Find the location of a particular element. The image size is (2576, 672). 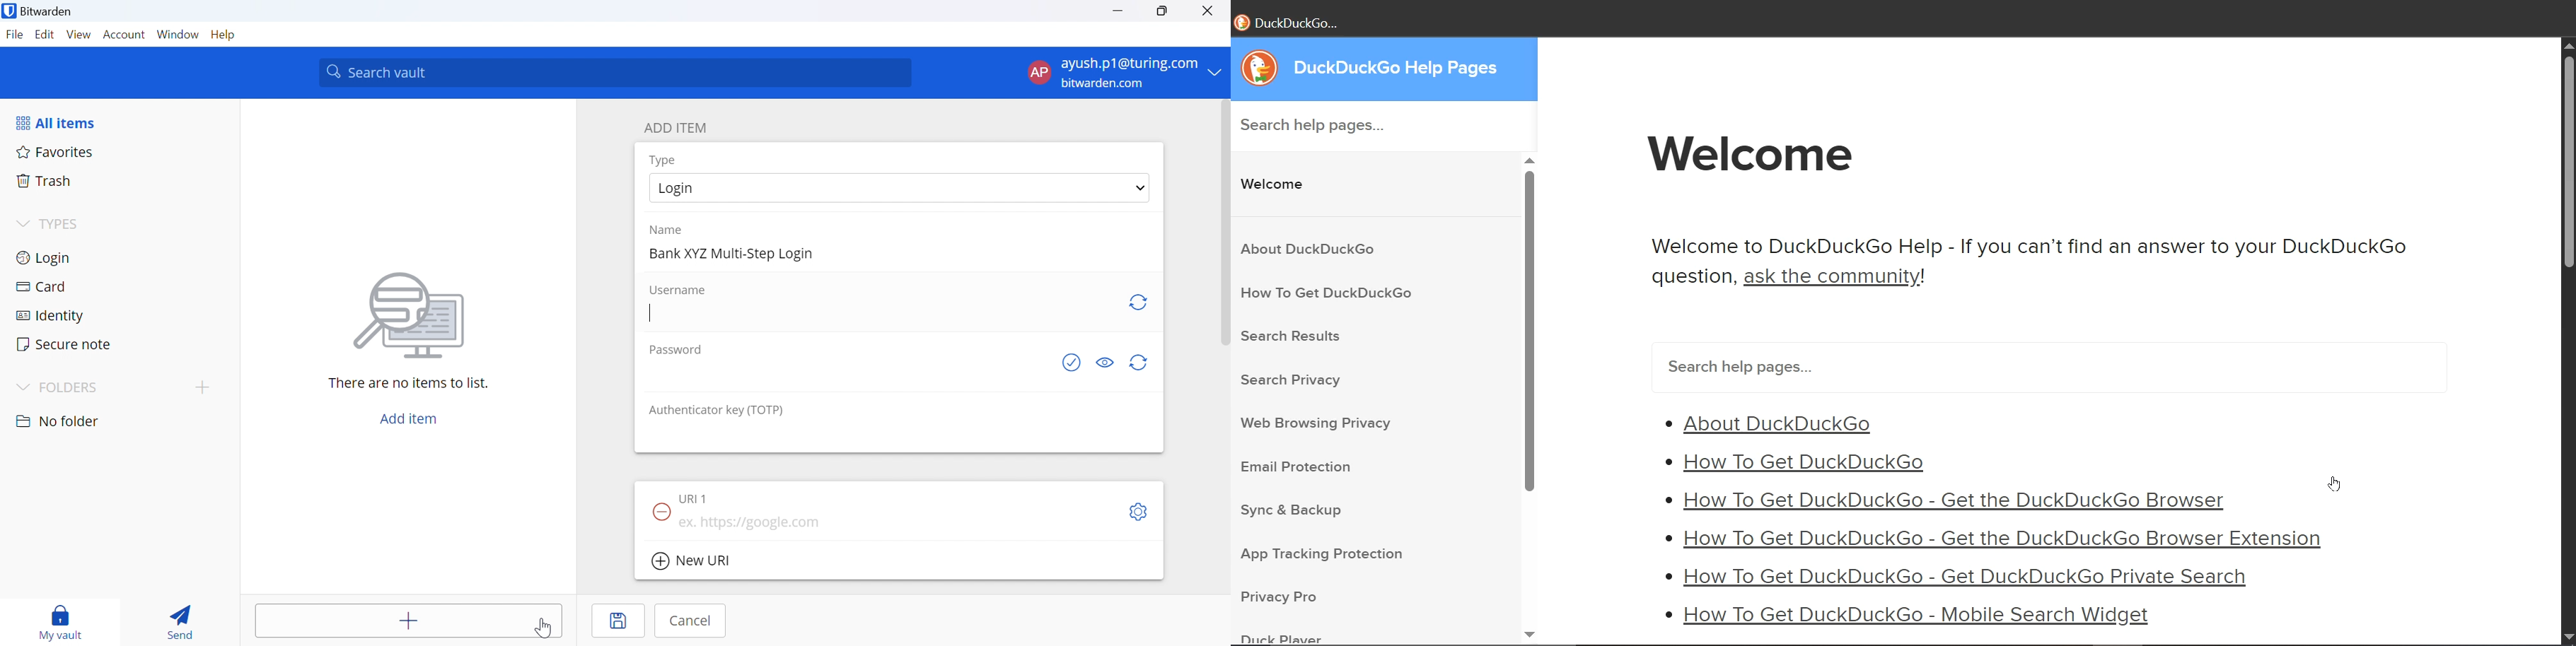

Window is located at coordinates (178, 34).